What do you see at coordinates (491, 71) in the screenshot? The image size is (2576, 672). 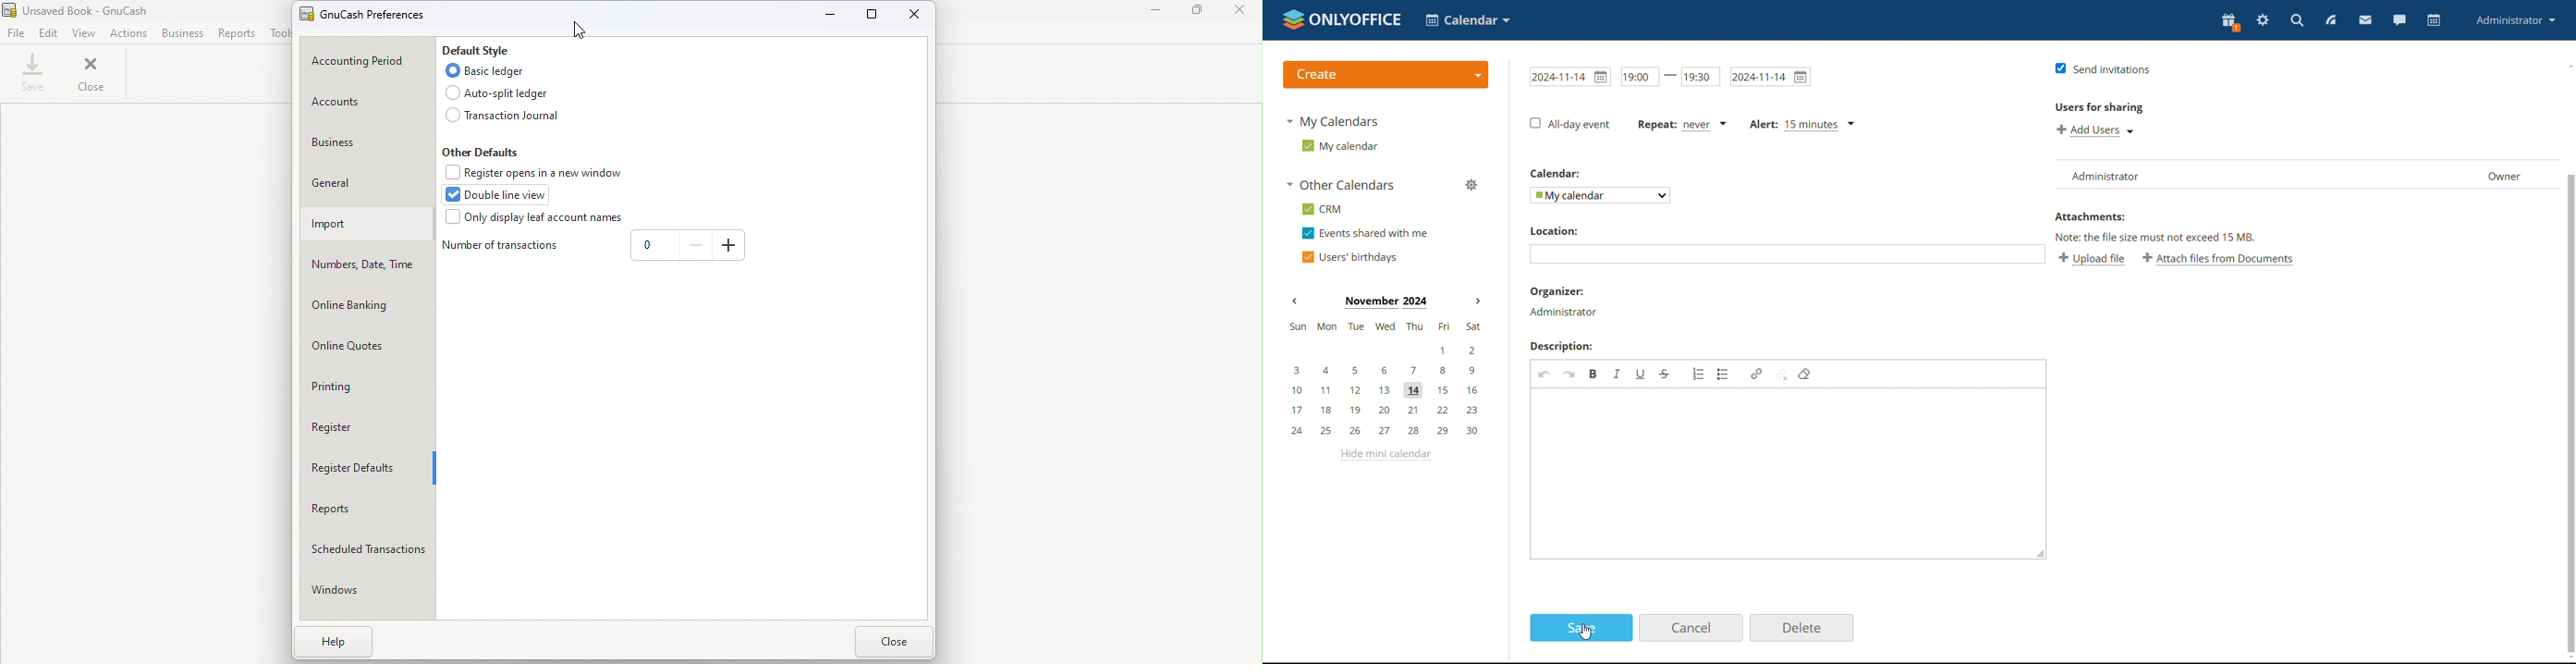 I see `Basic ledger` at bounding box center [491, 71].